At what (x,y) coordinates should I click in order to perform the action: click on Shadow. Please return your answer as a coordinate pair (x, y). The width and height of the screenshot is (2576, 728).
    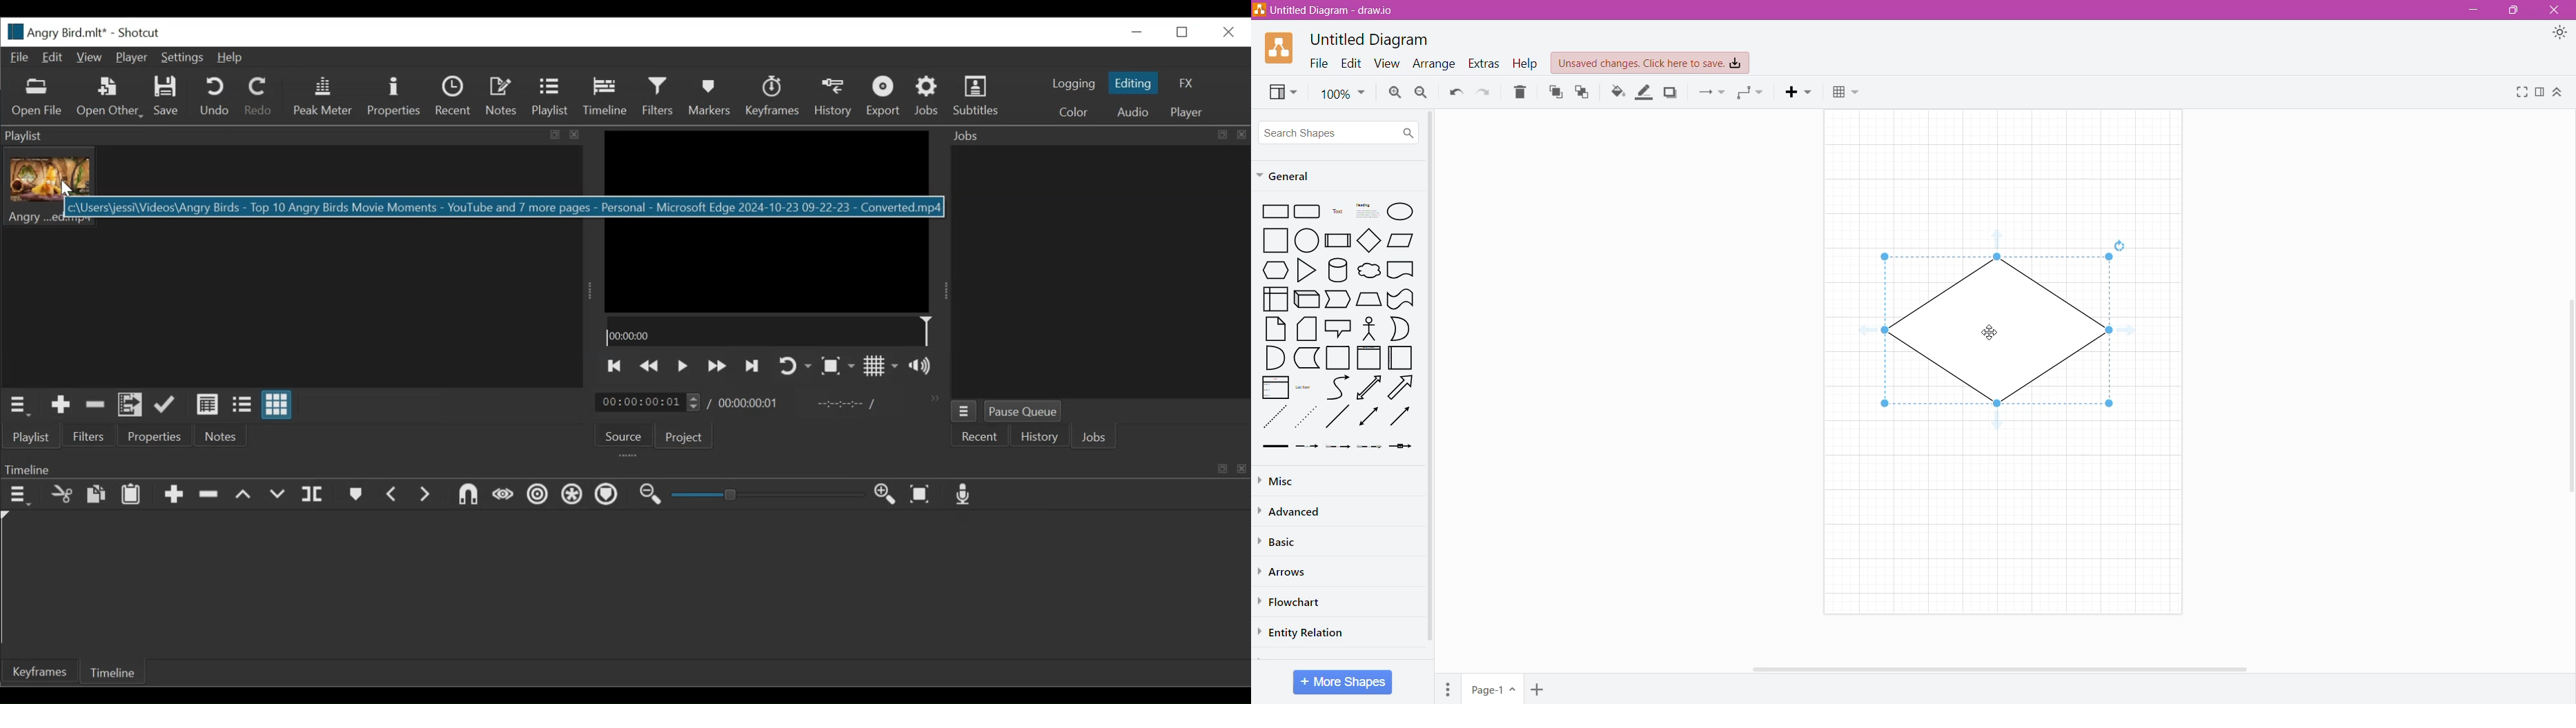
    Looking at the image, I should click on (1672, 92).